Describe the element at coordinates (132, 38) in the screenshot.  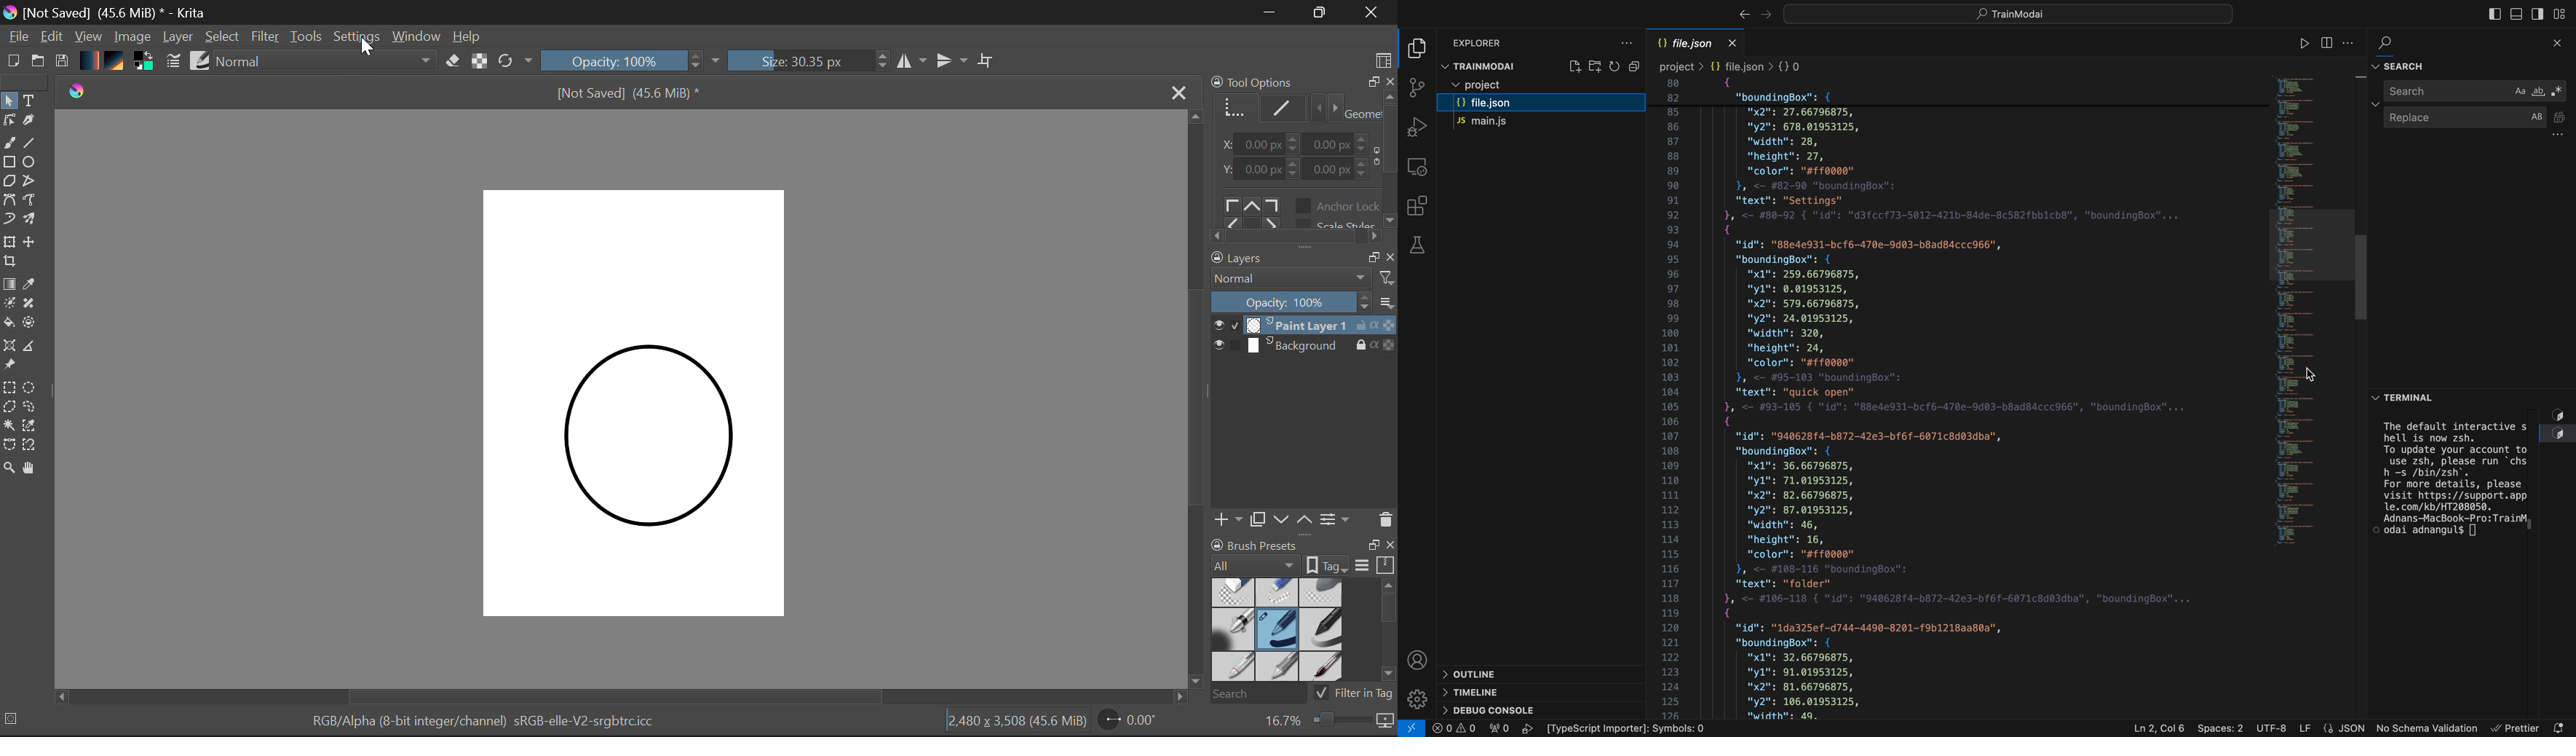
I see `Image` at that location.